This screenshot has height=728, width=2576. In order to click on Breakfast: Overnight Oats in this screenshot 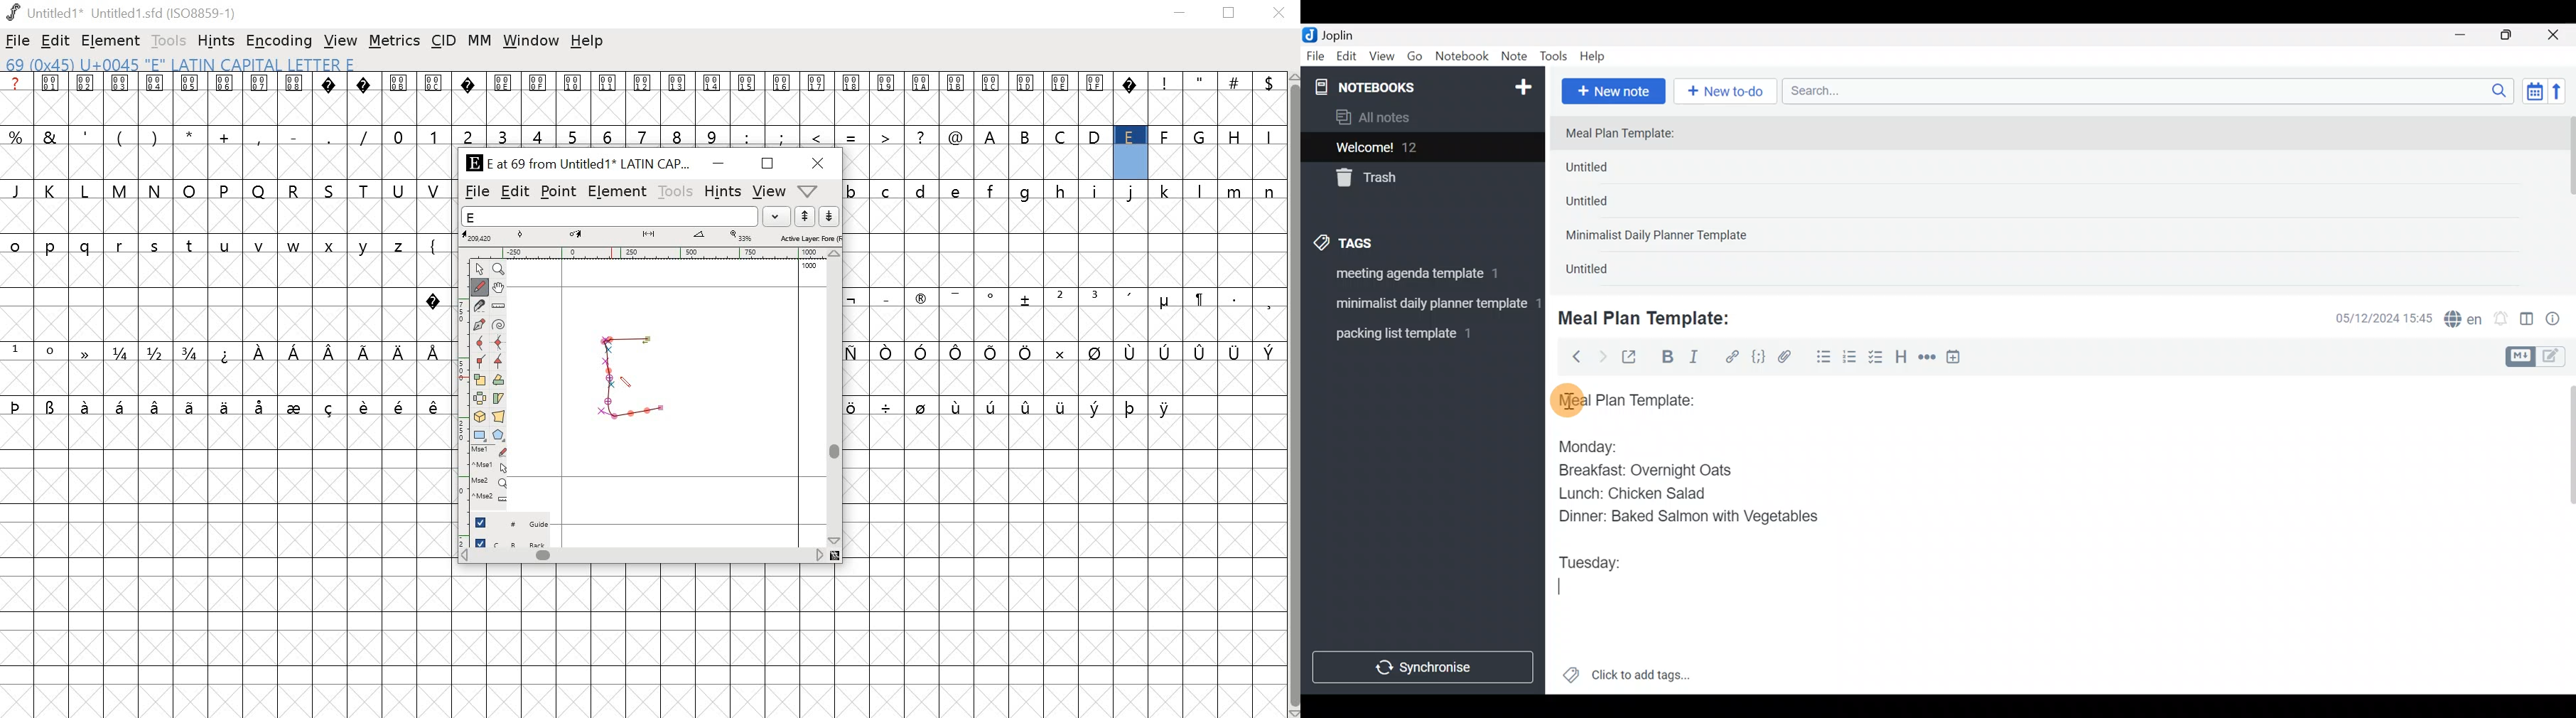, I will do `click(1643, 472)`.